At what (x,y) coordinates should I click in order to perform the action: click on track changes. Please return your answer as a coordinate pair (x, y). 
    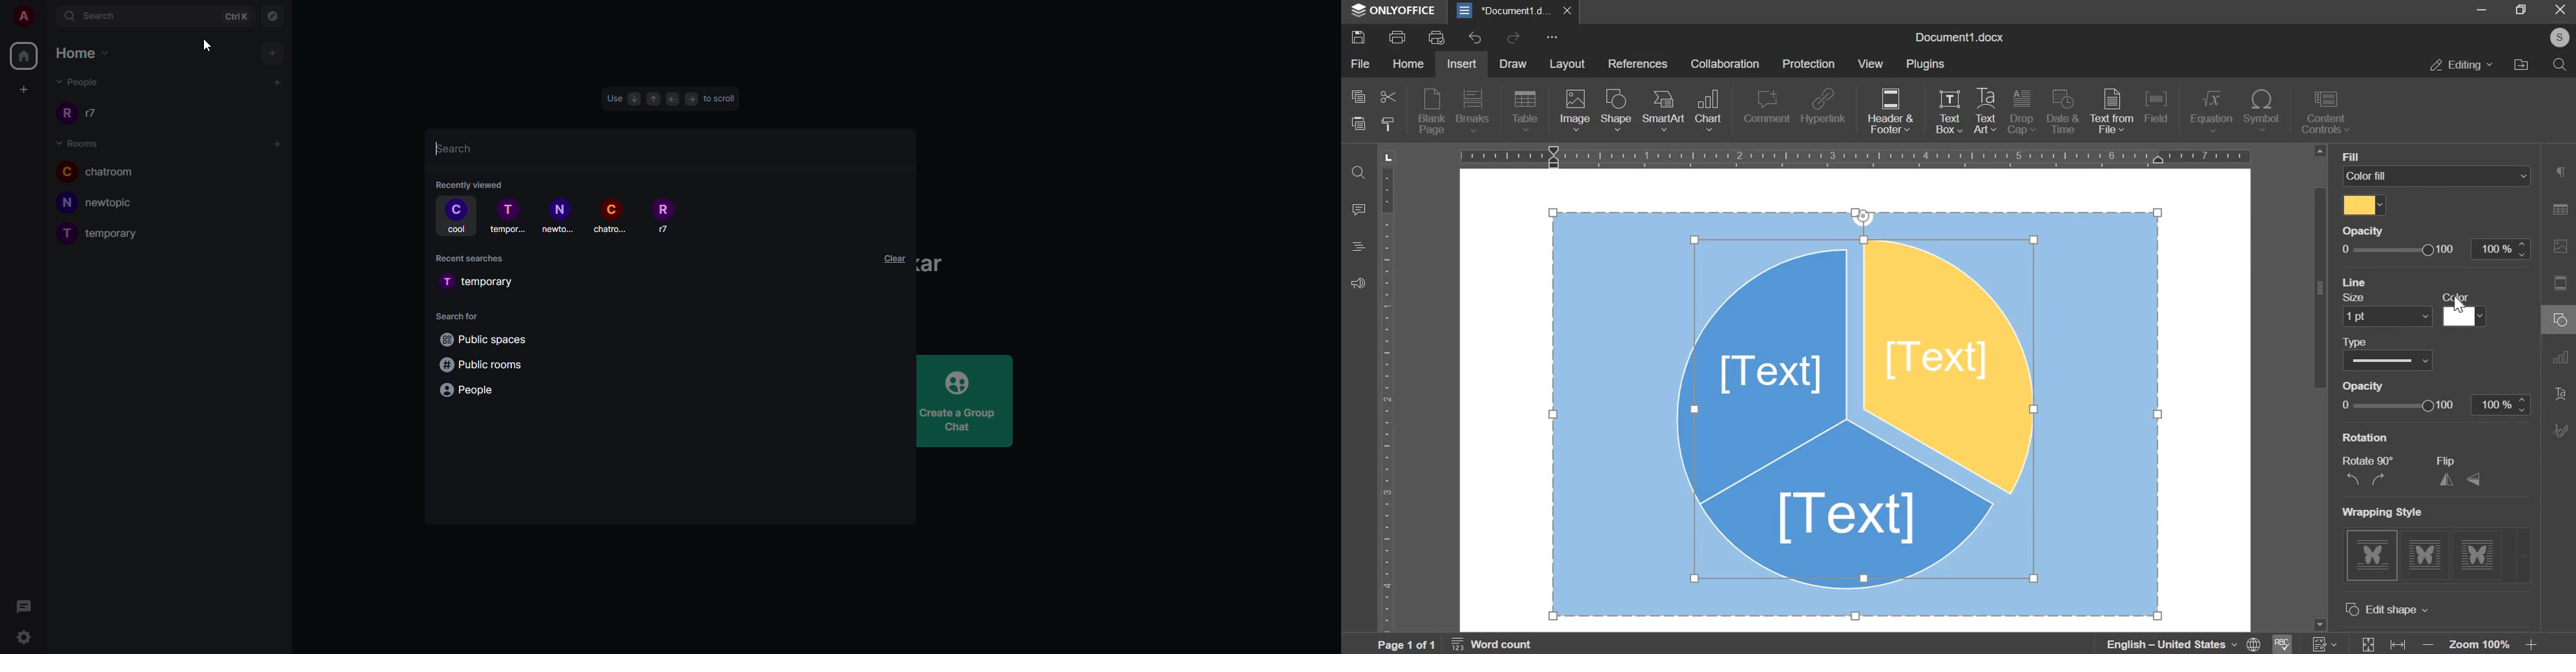
    Looking at the image, I should click on (2323, 644).